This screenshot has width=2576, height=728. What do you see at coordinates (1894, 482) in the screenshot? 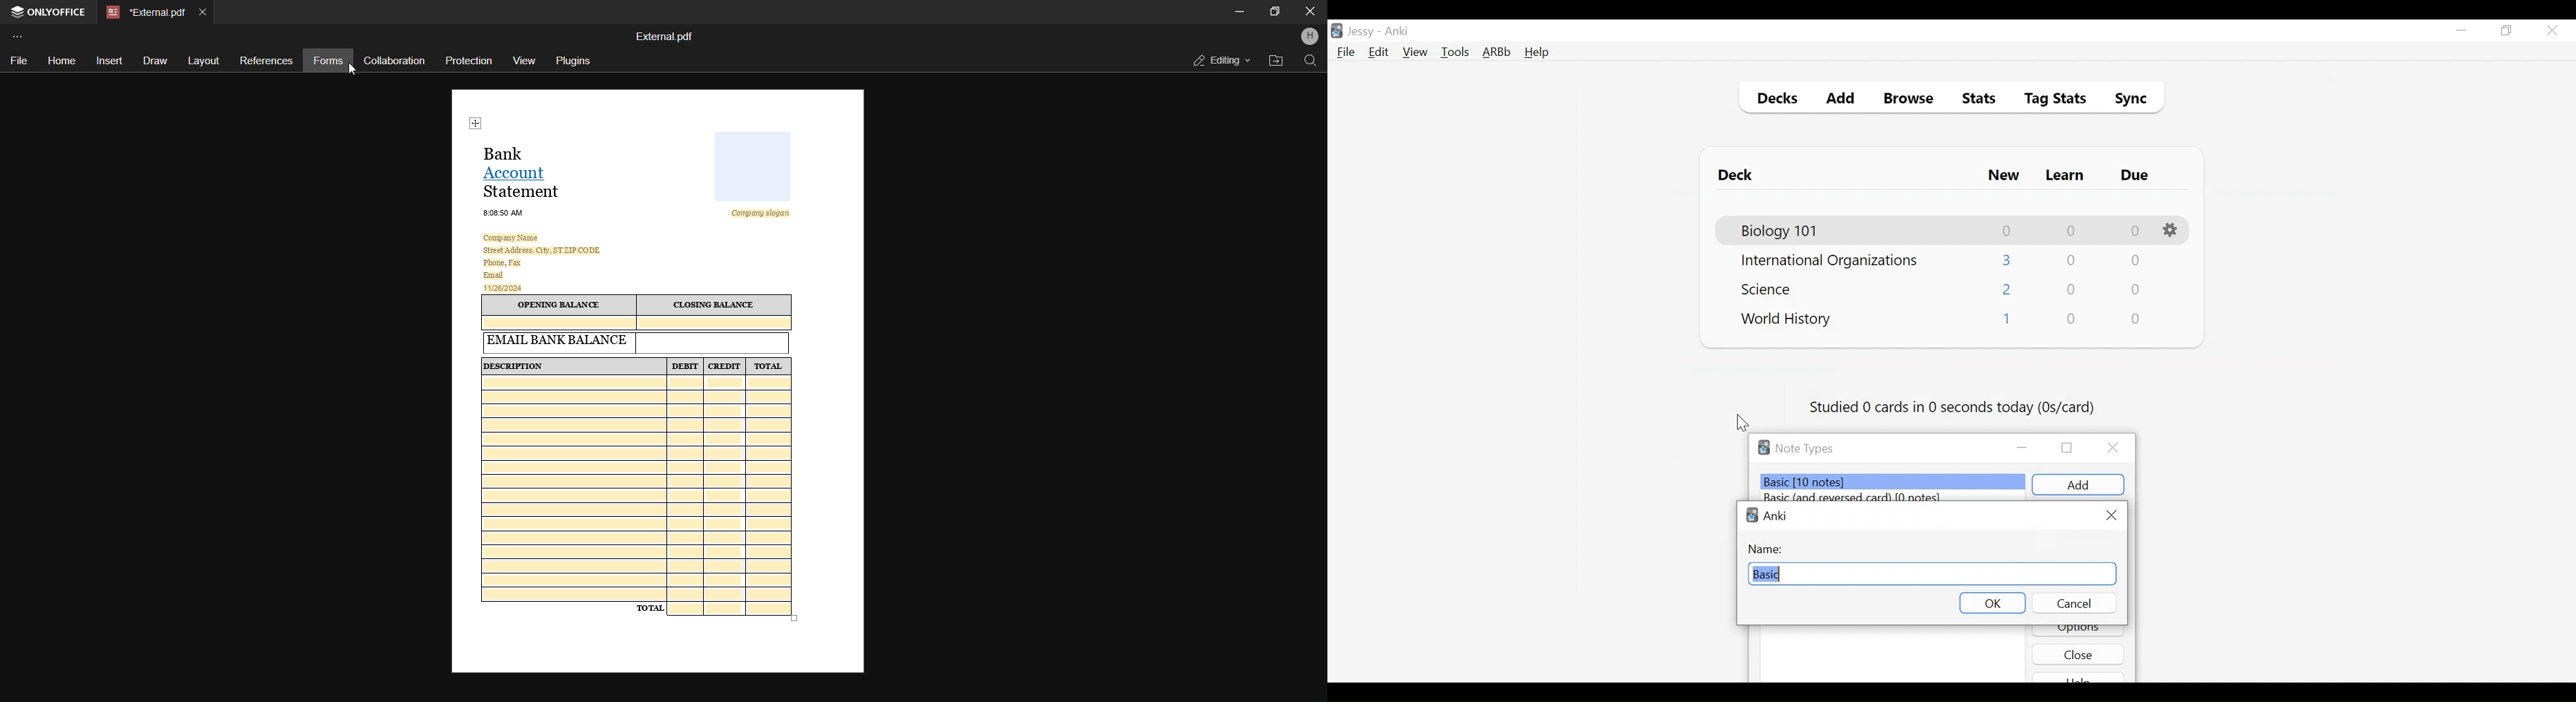
I see `Basic (number of notes)` at bounding box center [1894, 482].